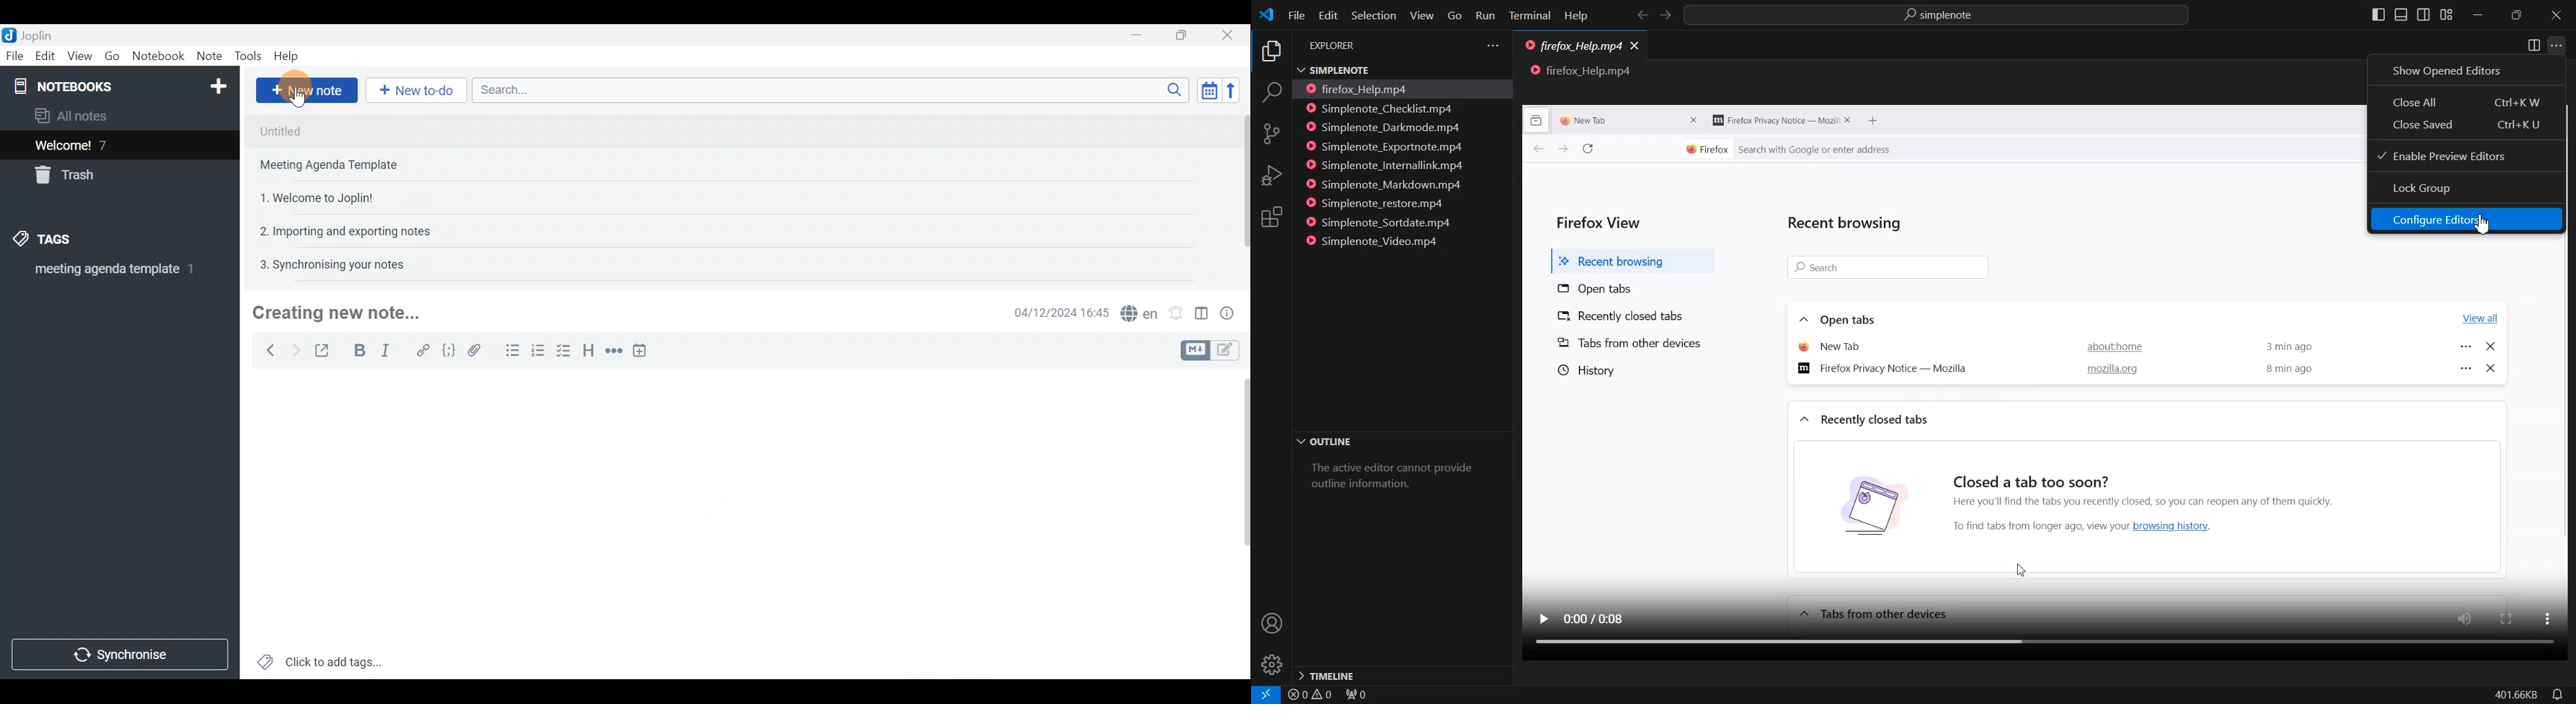  I want to click on New to-do, so click(417, 91).